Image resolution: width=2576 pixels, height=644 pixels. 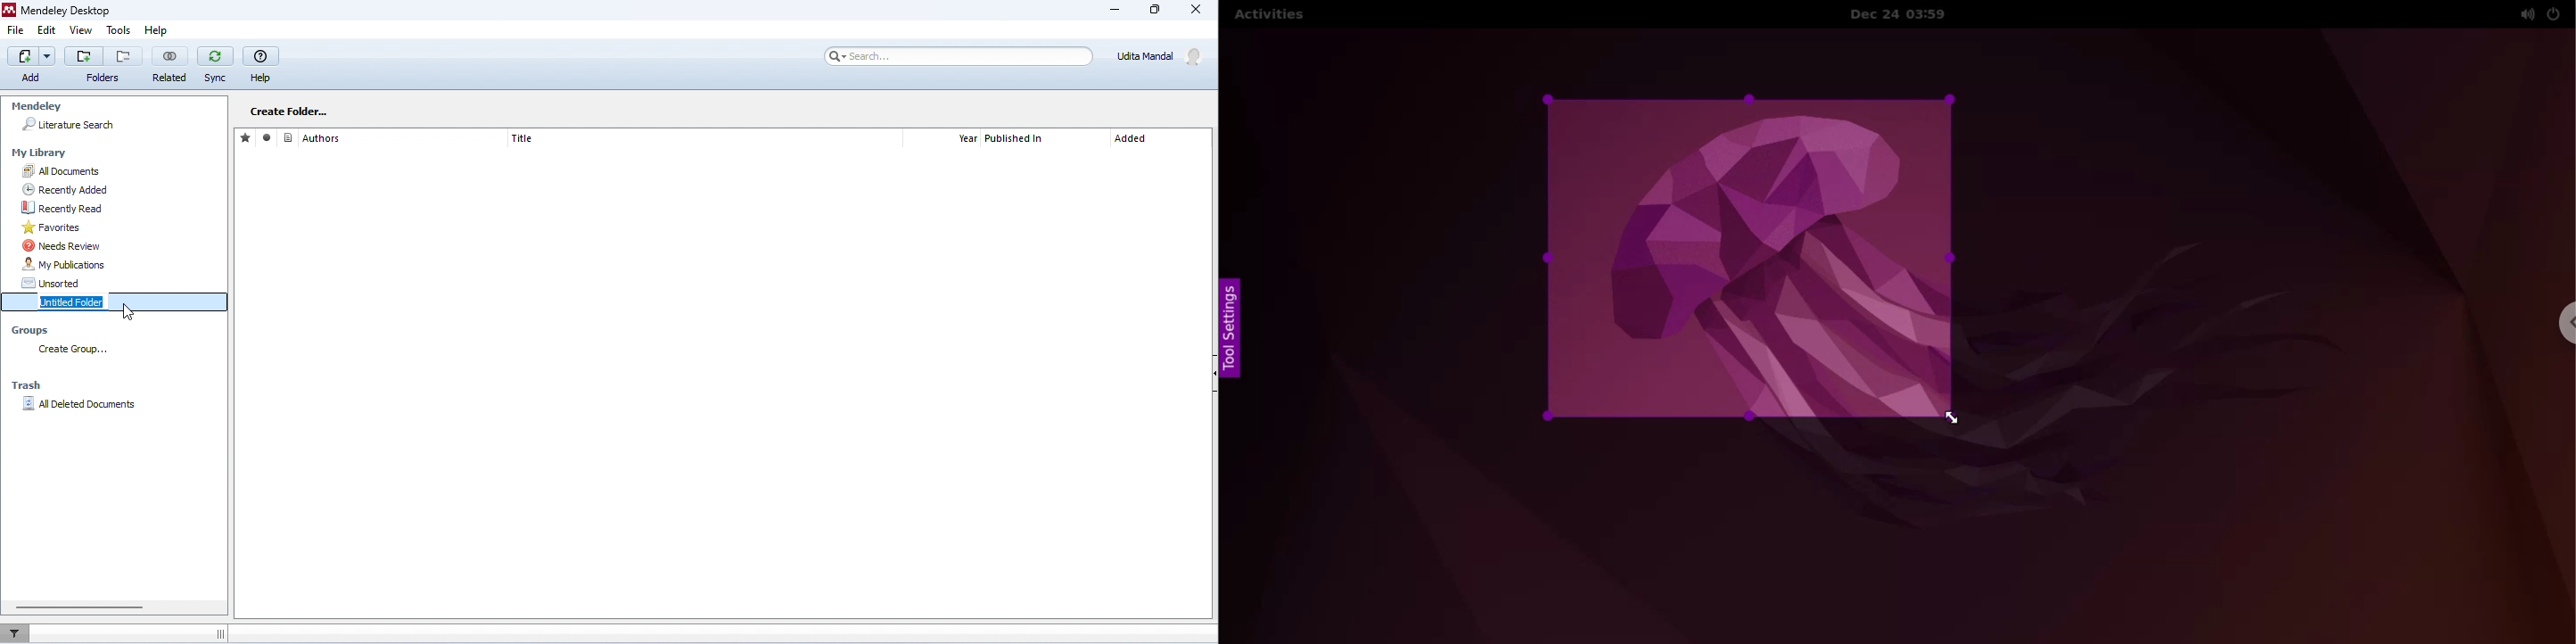 What do you see at coordinates (79, 607) in the screenshot?
I see `horizontal scroll bar` at bounding box center [79, 607].